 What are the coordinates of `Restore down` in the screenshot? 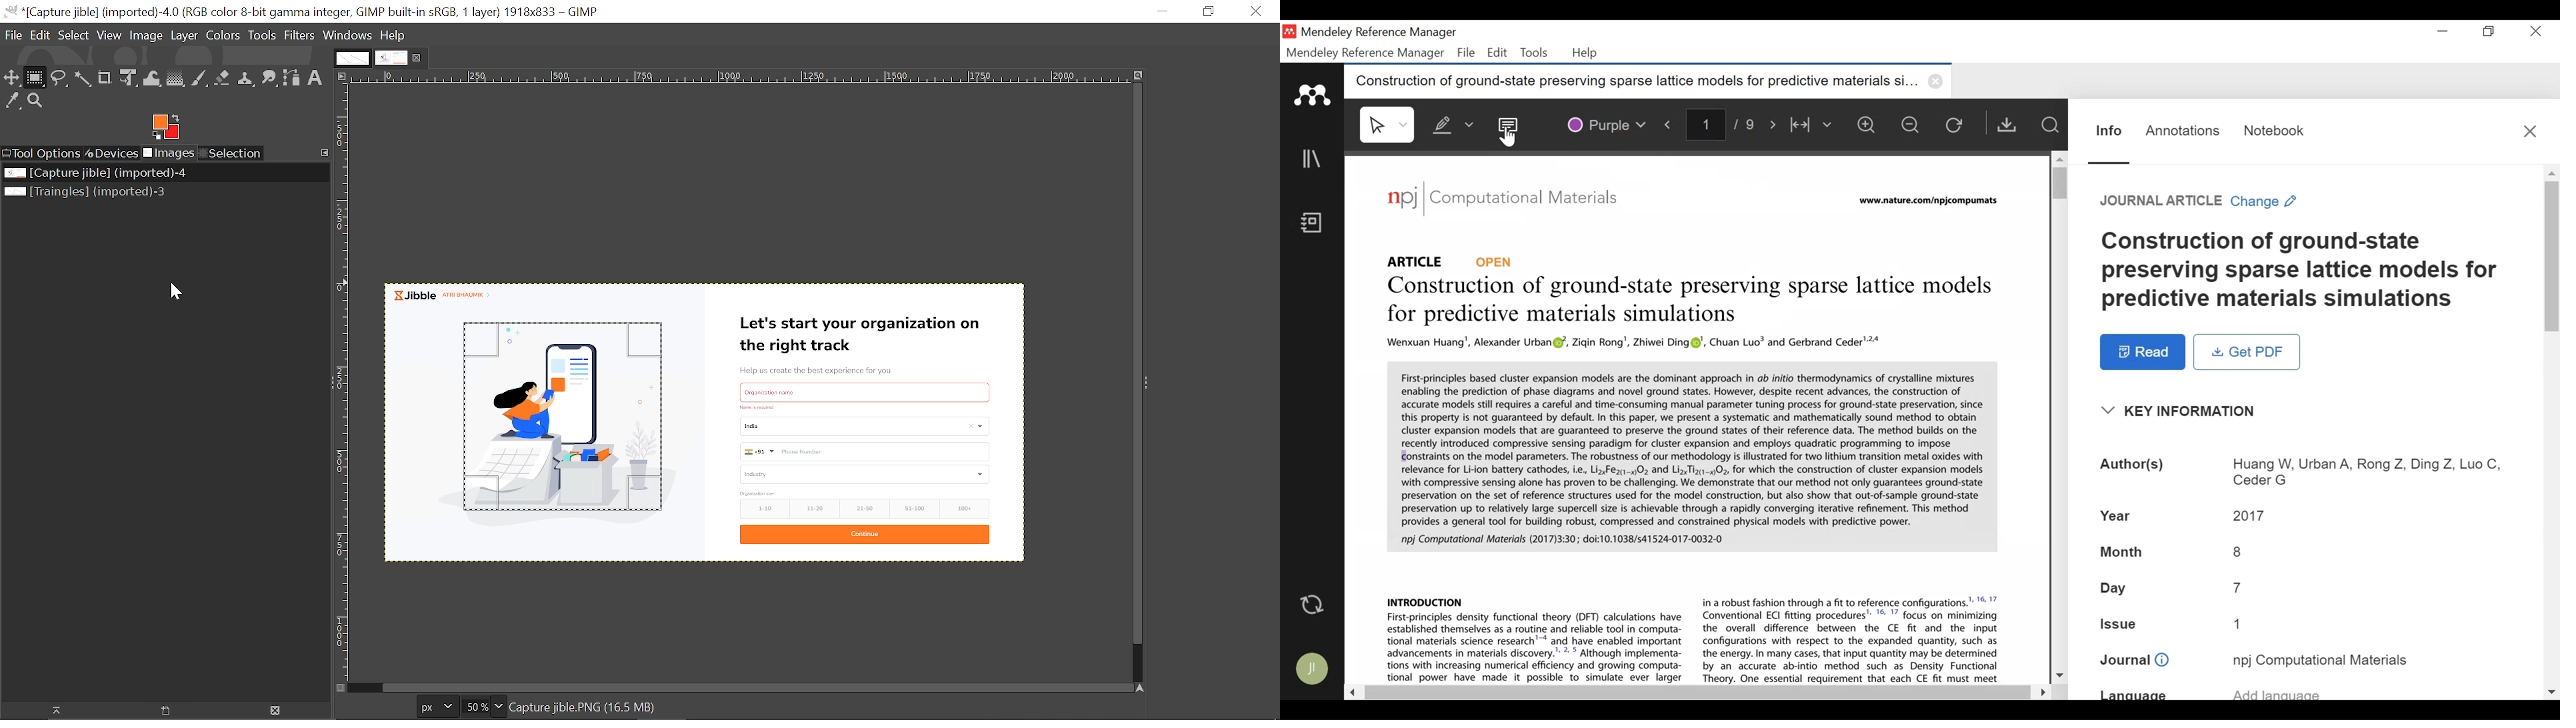 It's located at (1208, 12).